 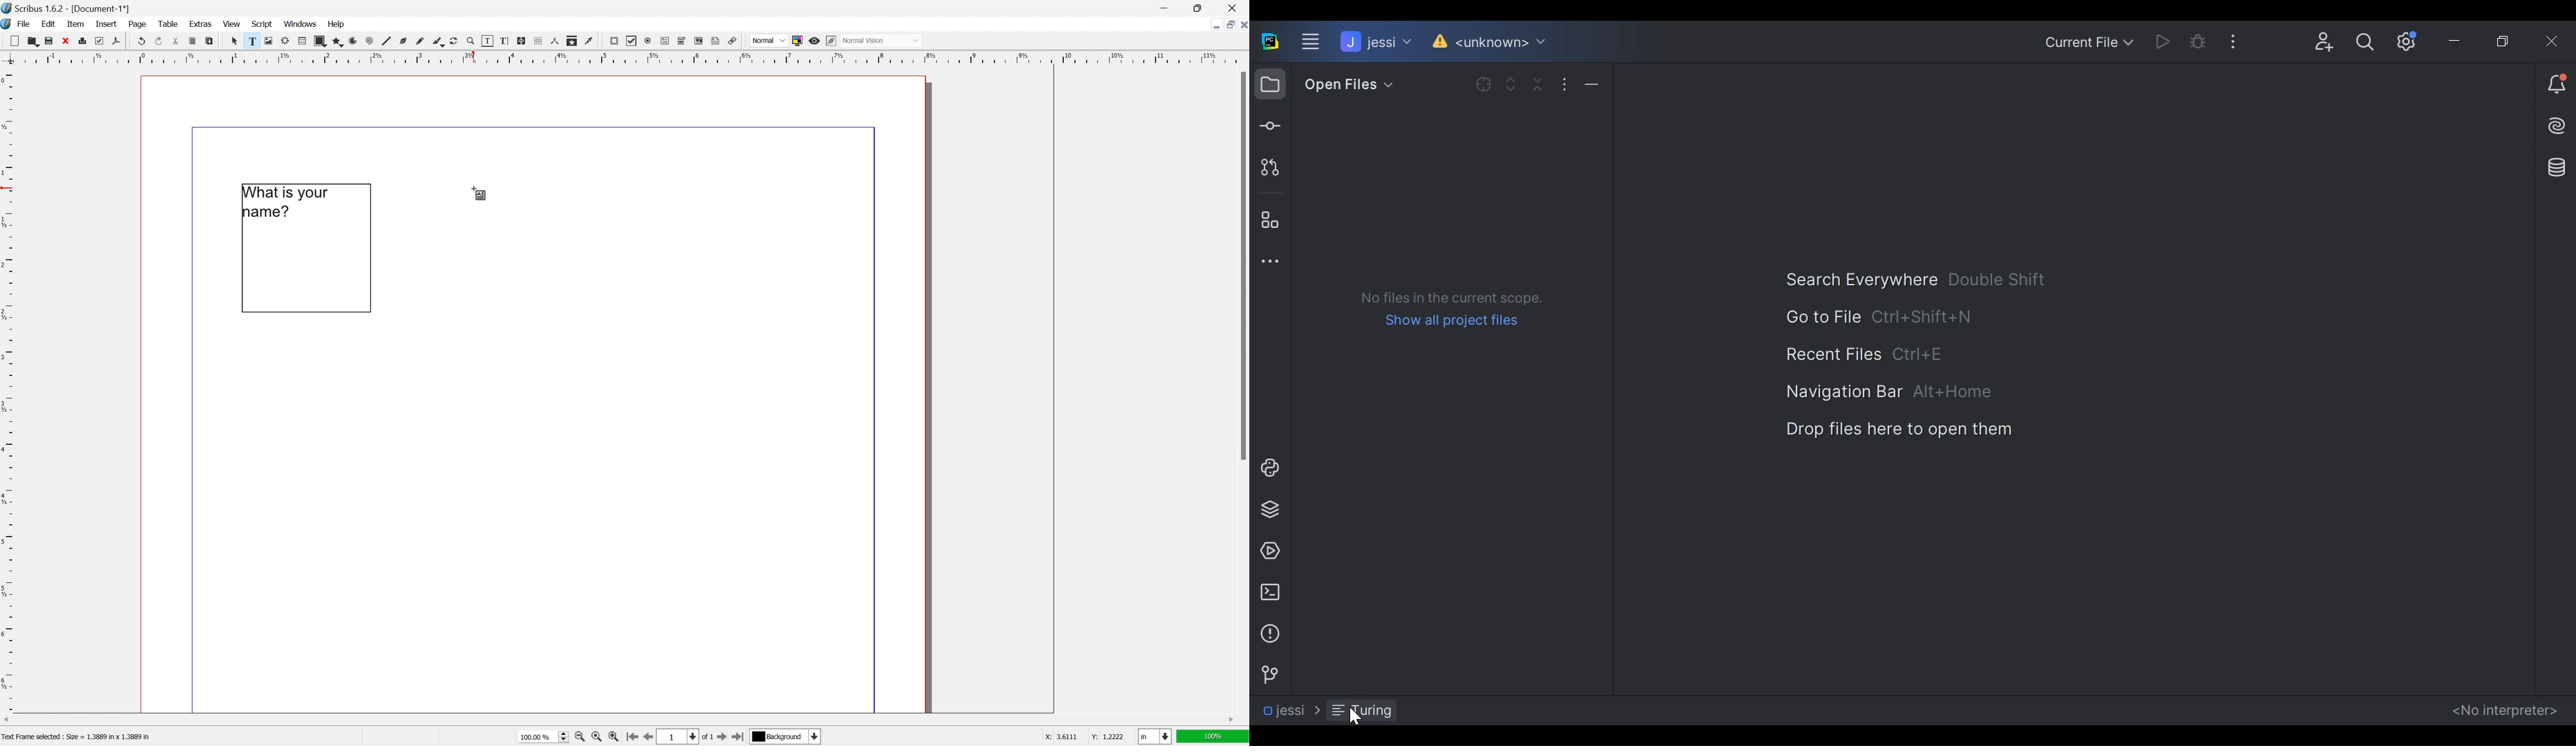 I want to click on image frame, so click(x=268, y=41).